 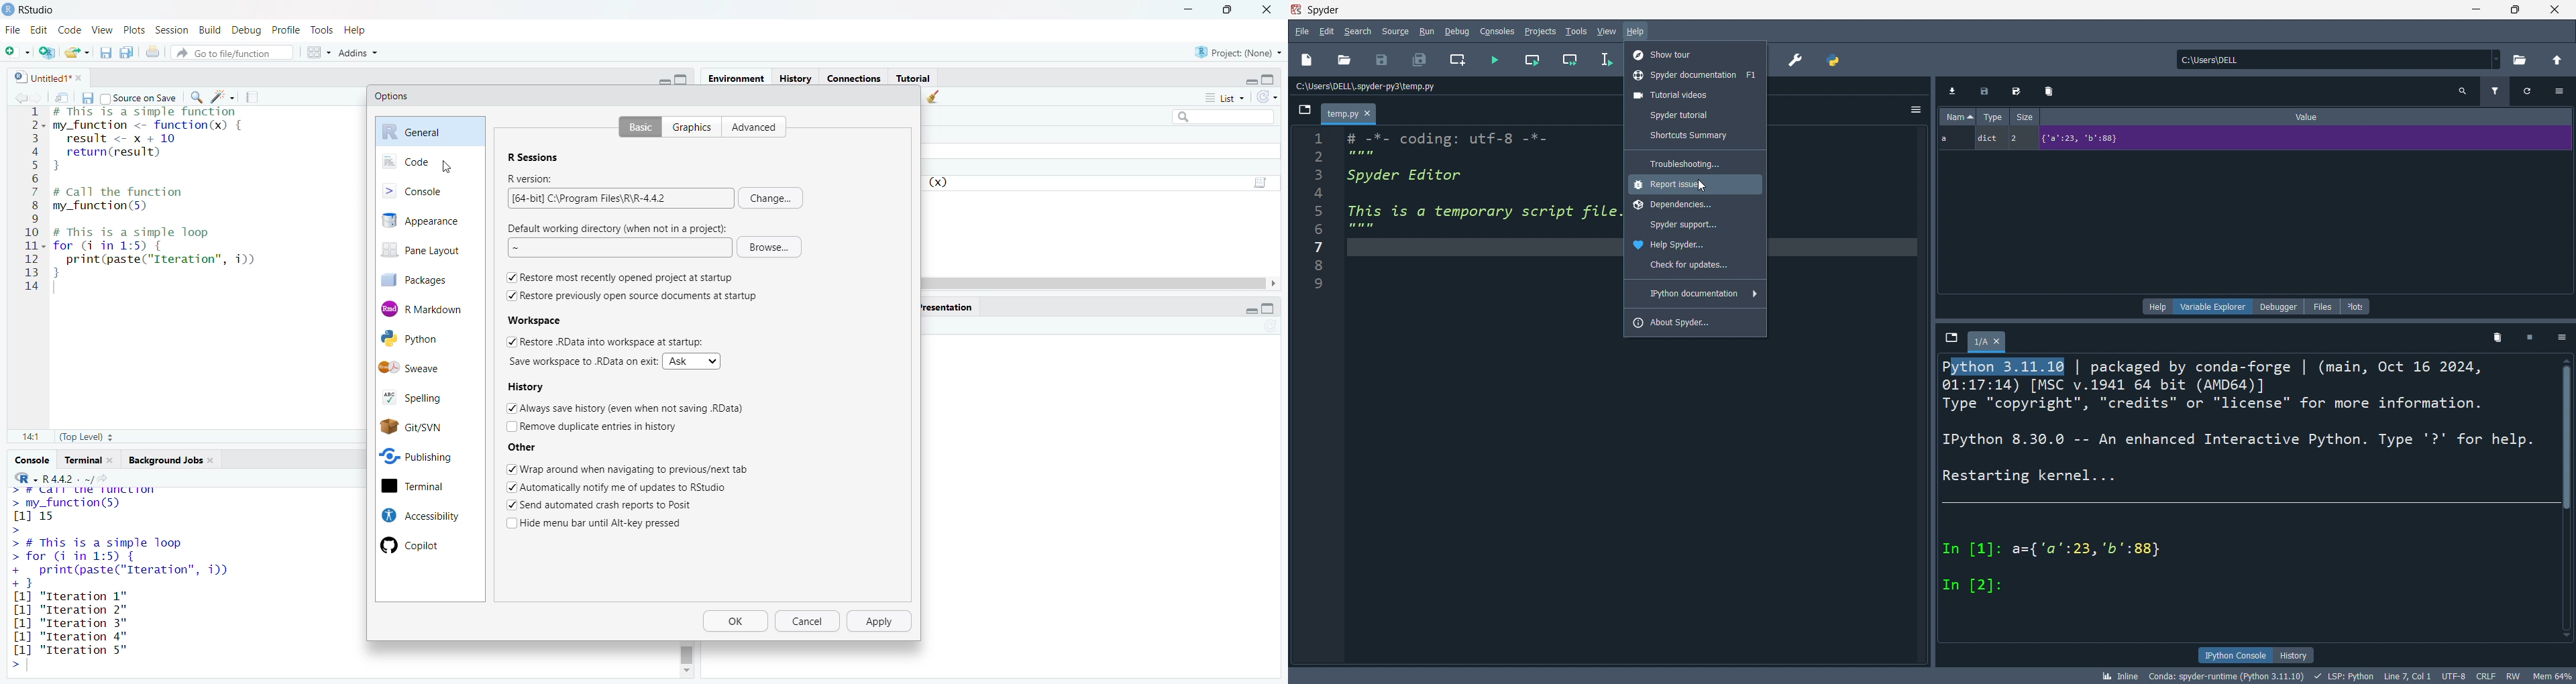 What do you see at coordinates (36, 76) in the screenshot?
I see `untitled` at bounding box center [36, 76].